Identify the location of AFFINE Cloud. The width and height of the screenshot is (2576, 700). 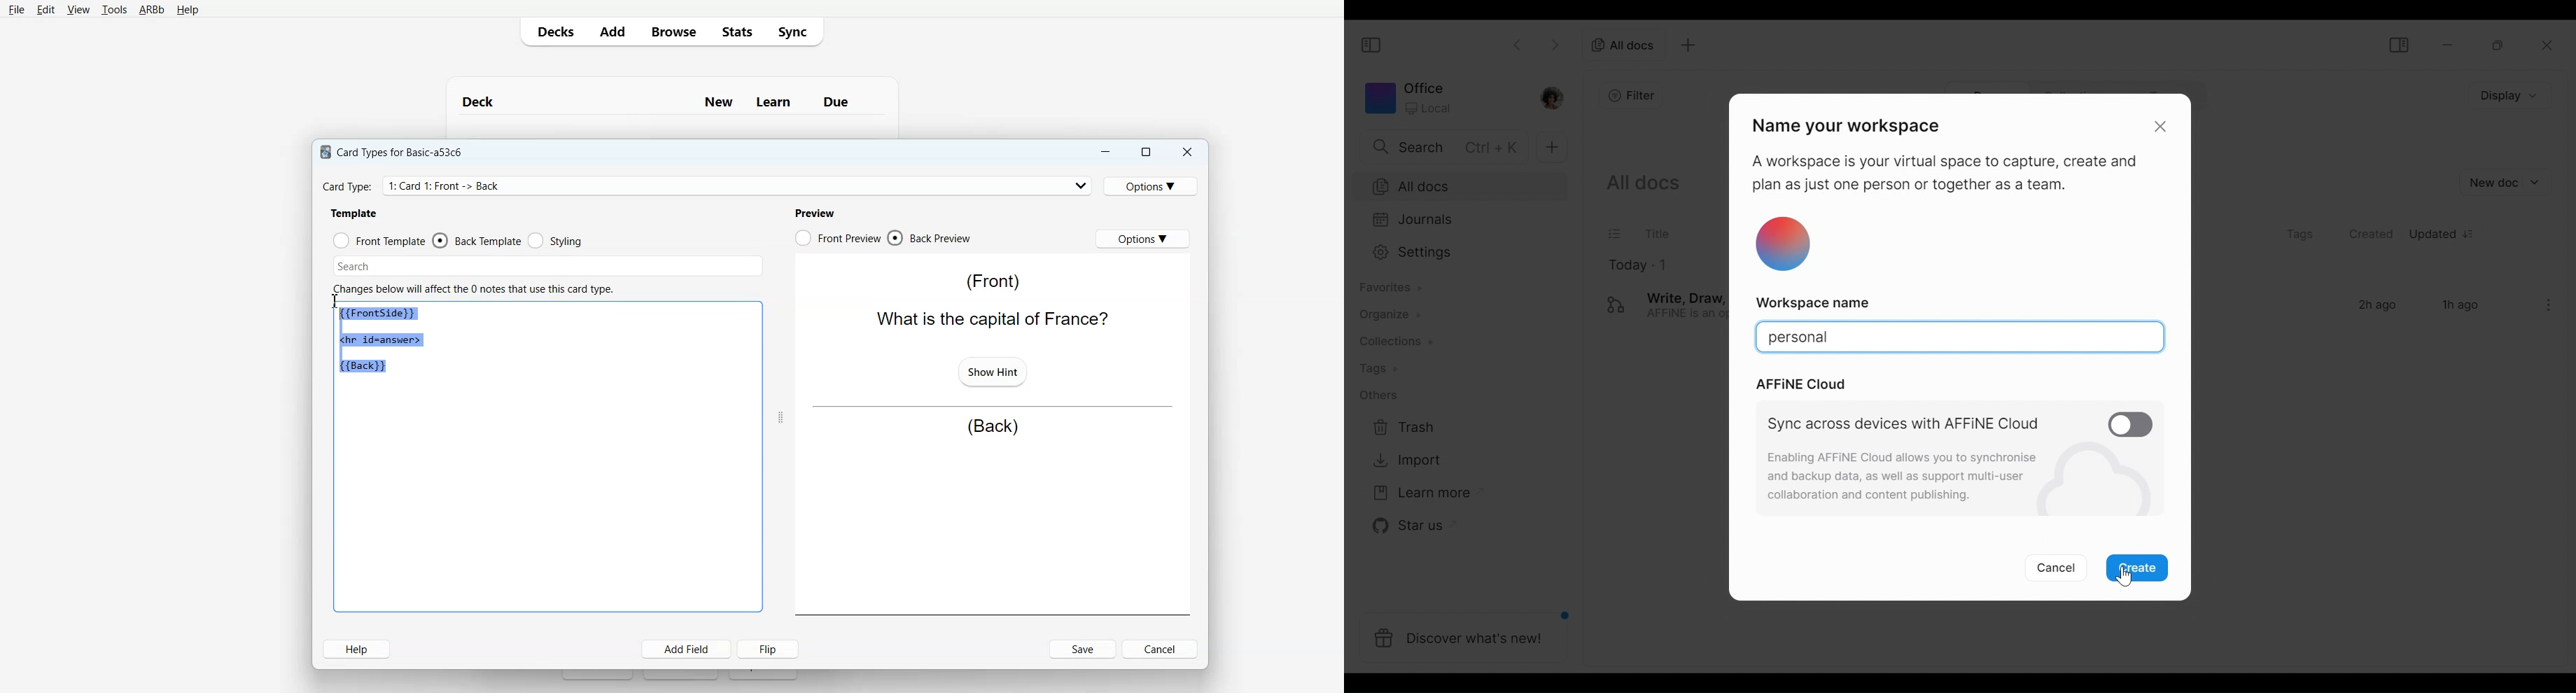
(1802, 385).